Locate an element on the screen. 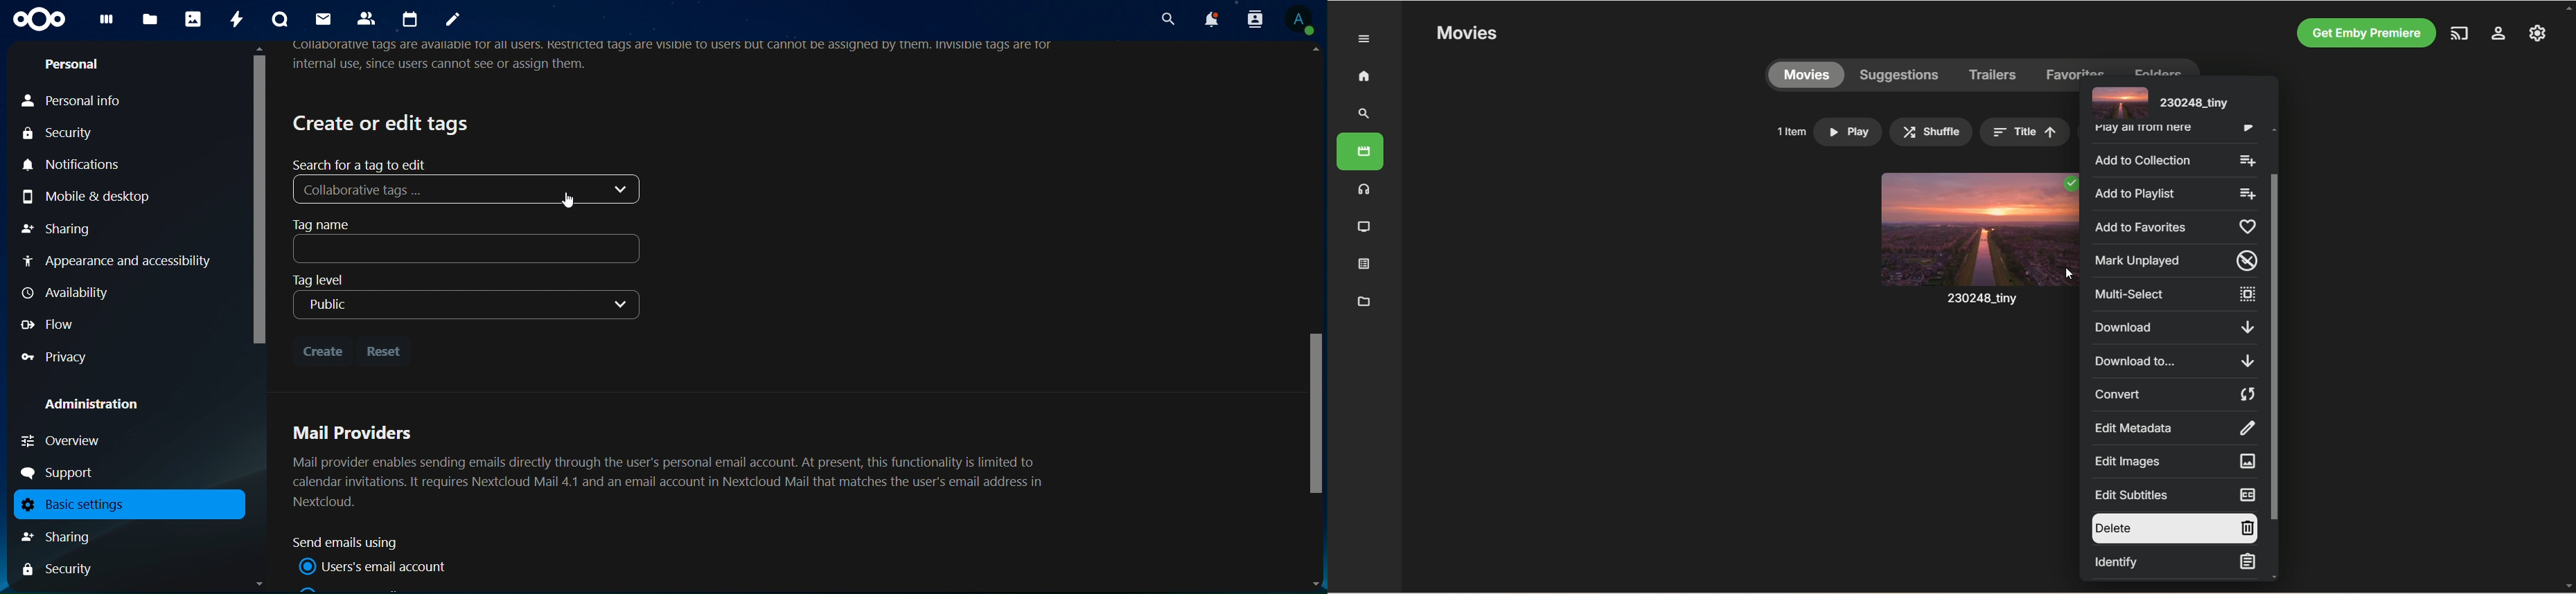 This screenshot has height=616, width=2576. Scrollbar is located at coordinates (1313, 318).